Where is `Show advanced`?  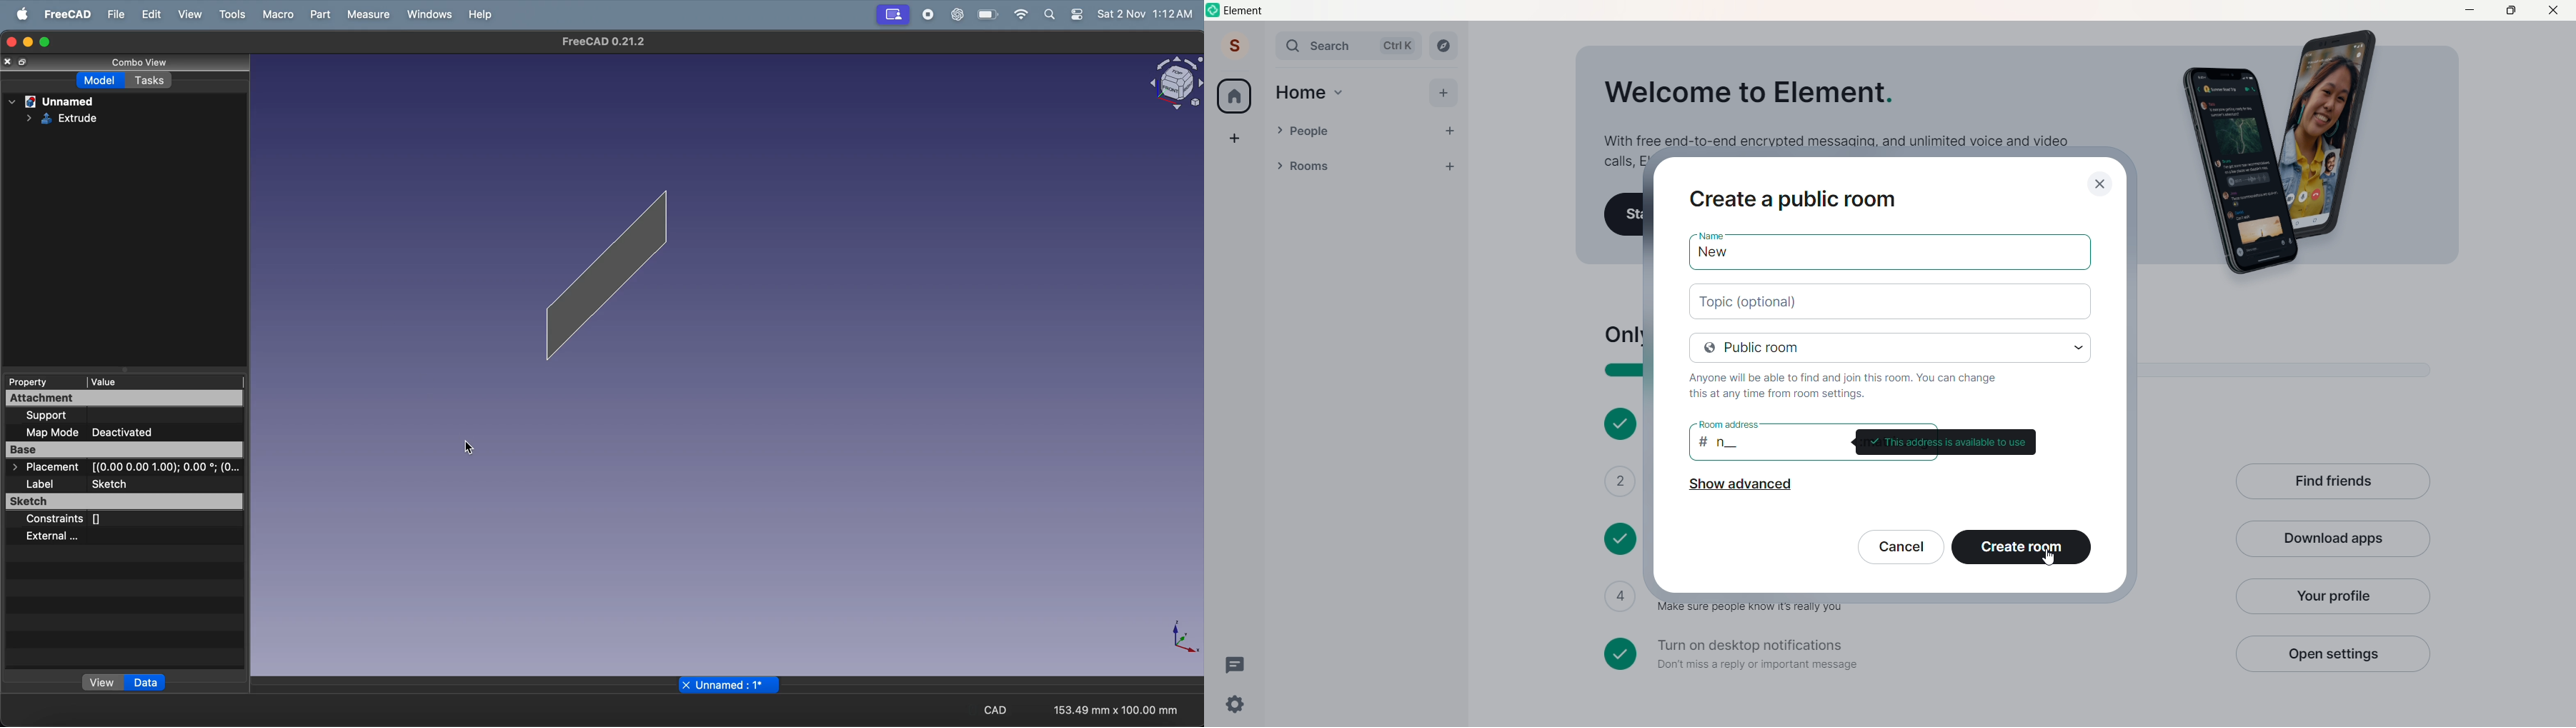
Show advanced is located at coordinates (1739, 488).